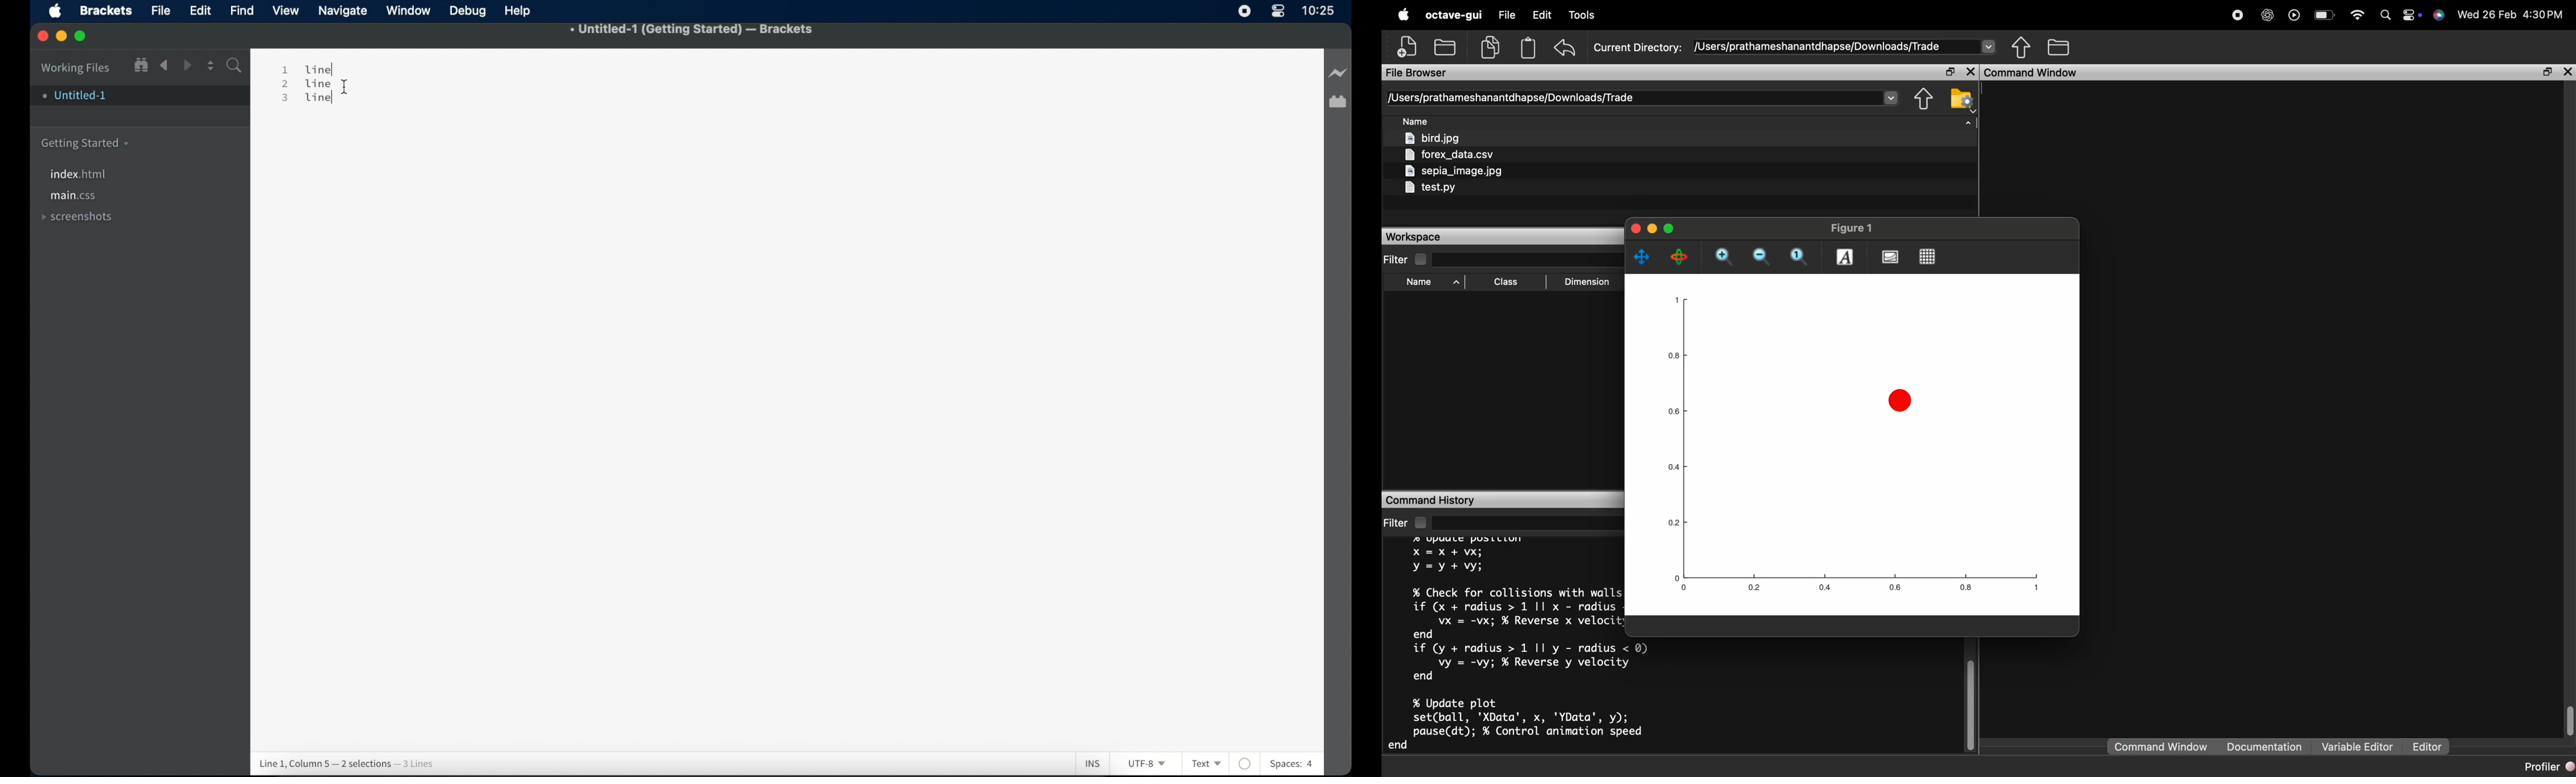 The height and width of the screenshot is (784, 2576). I want to click on show in file tree, so click(142, 65).